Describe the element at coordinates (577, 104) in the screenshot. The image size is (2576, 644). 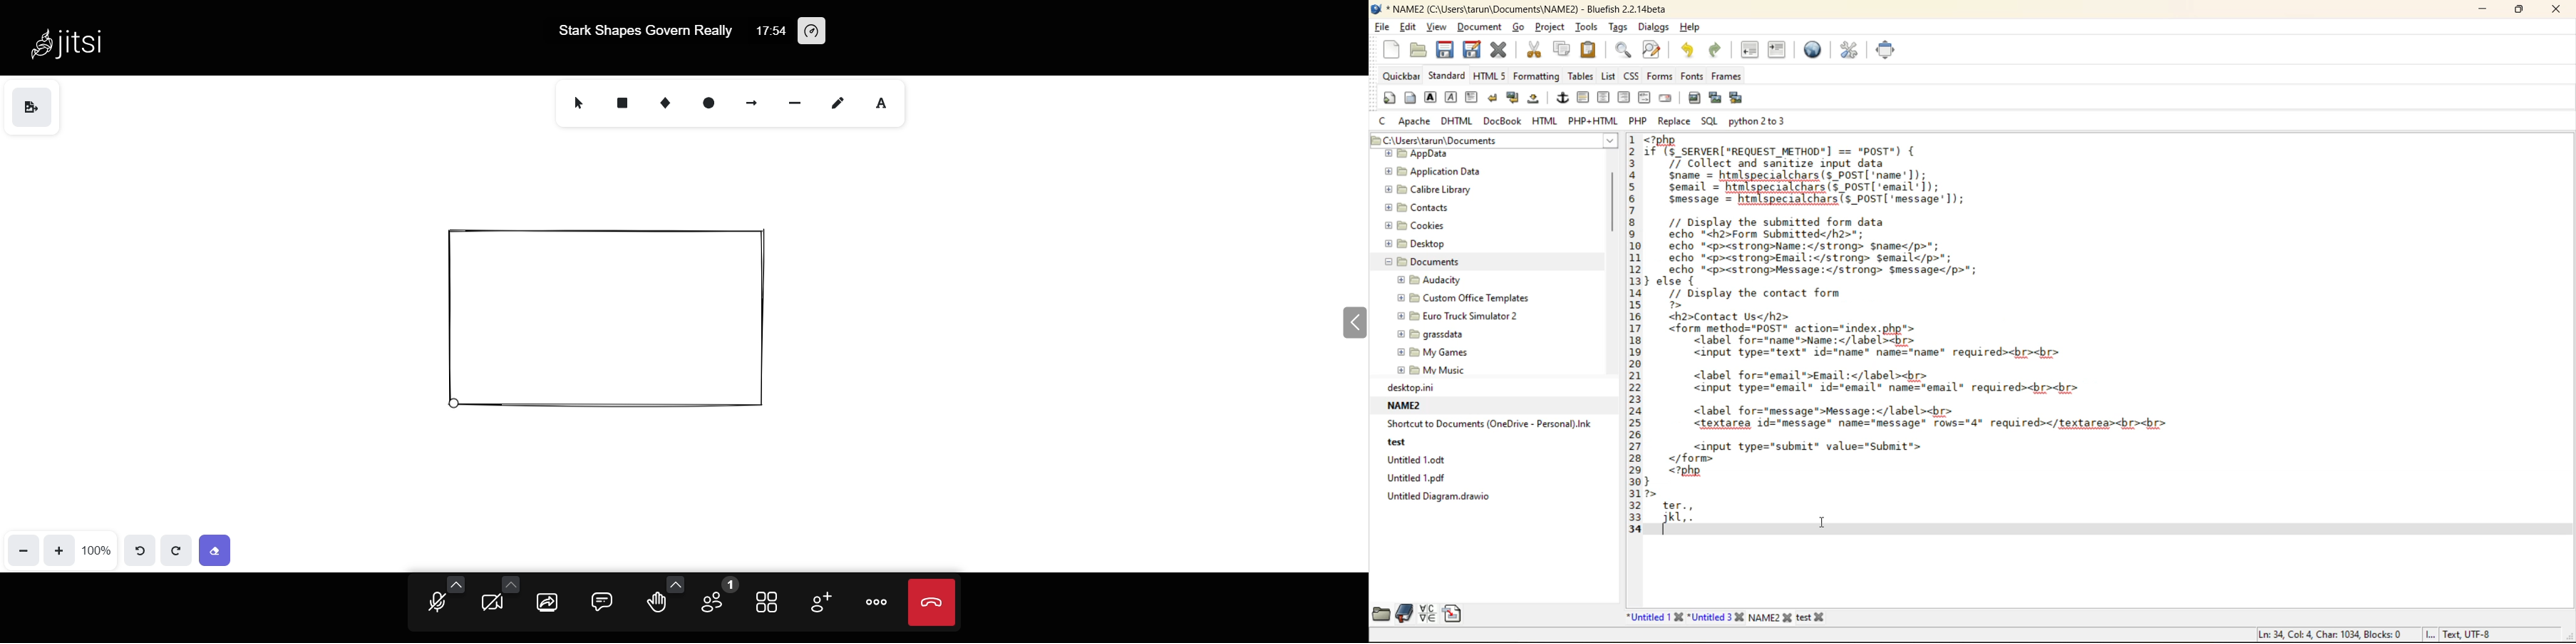
I see `select` at that location.